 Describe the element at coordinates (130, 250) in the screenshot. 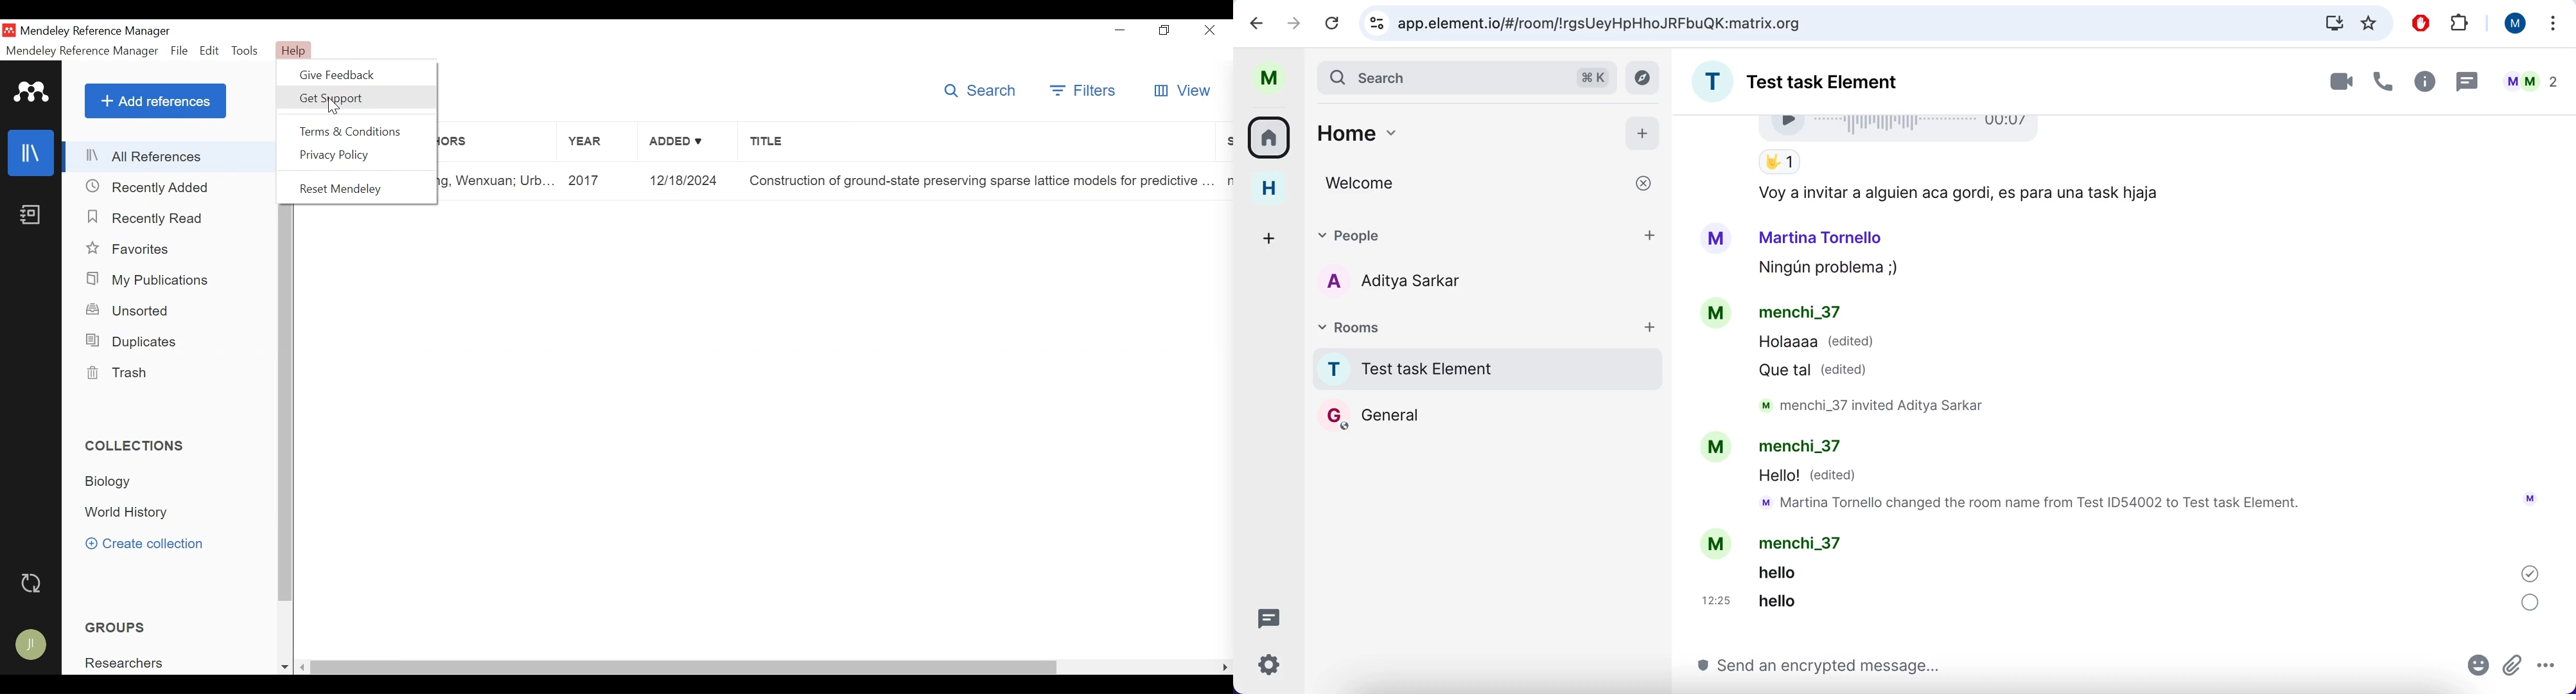

I see `Favorites` at that location.